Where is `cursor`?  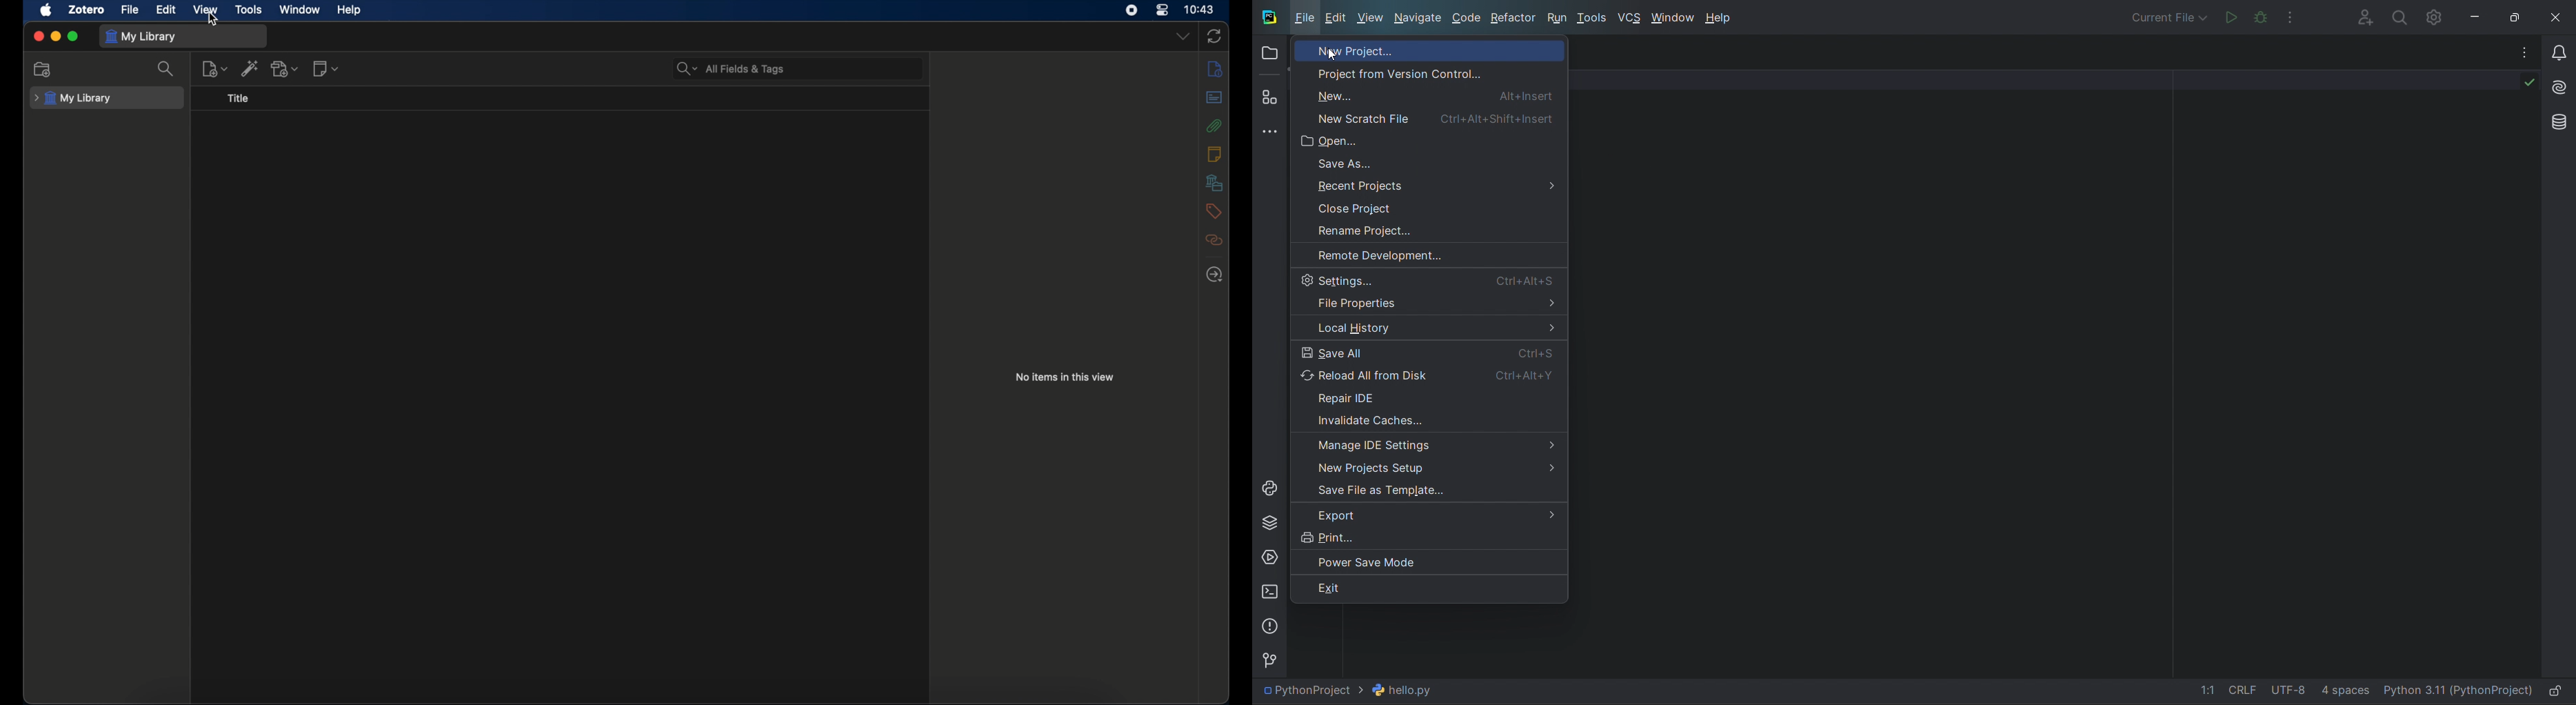
cursor is located at coordinates (213, 22).